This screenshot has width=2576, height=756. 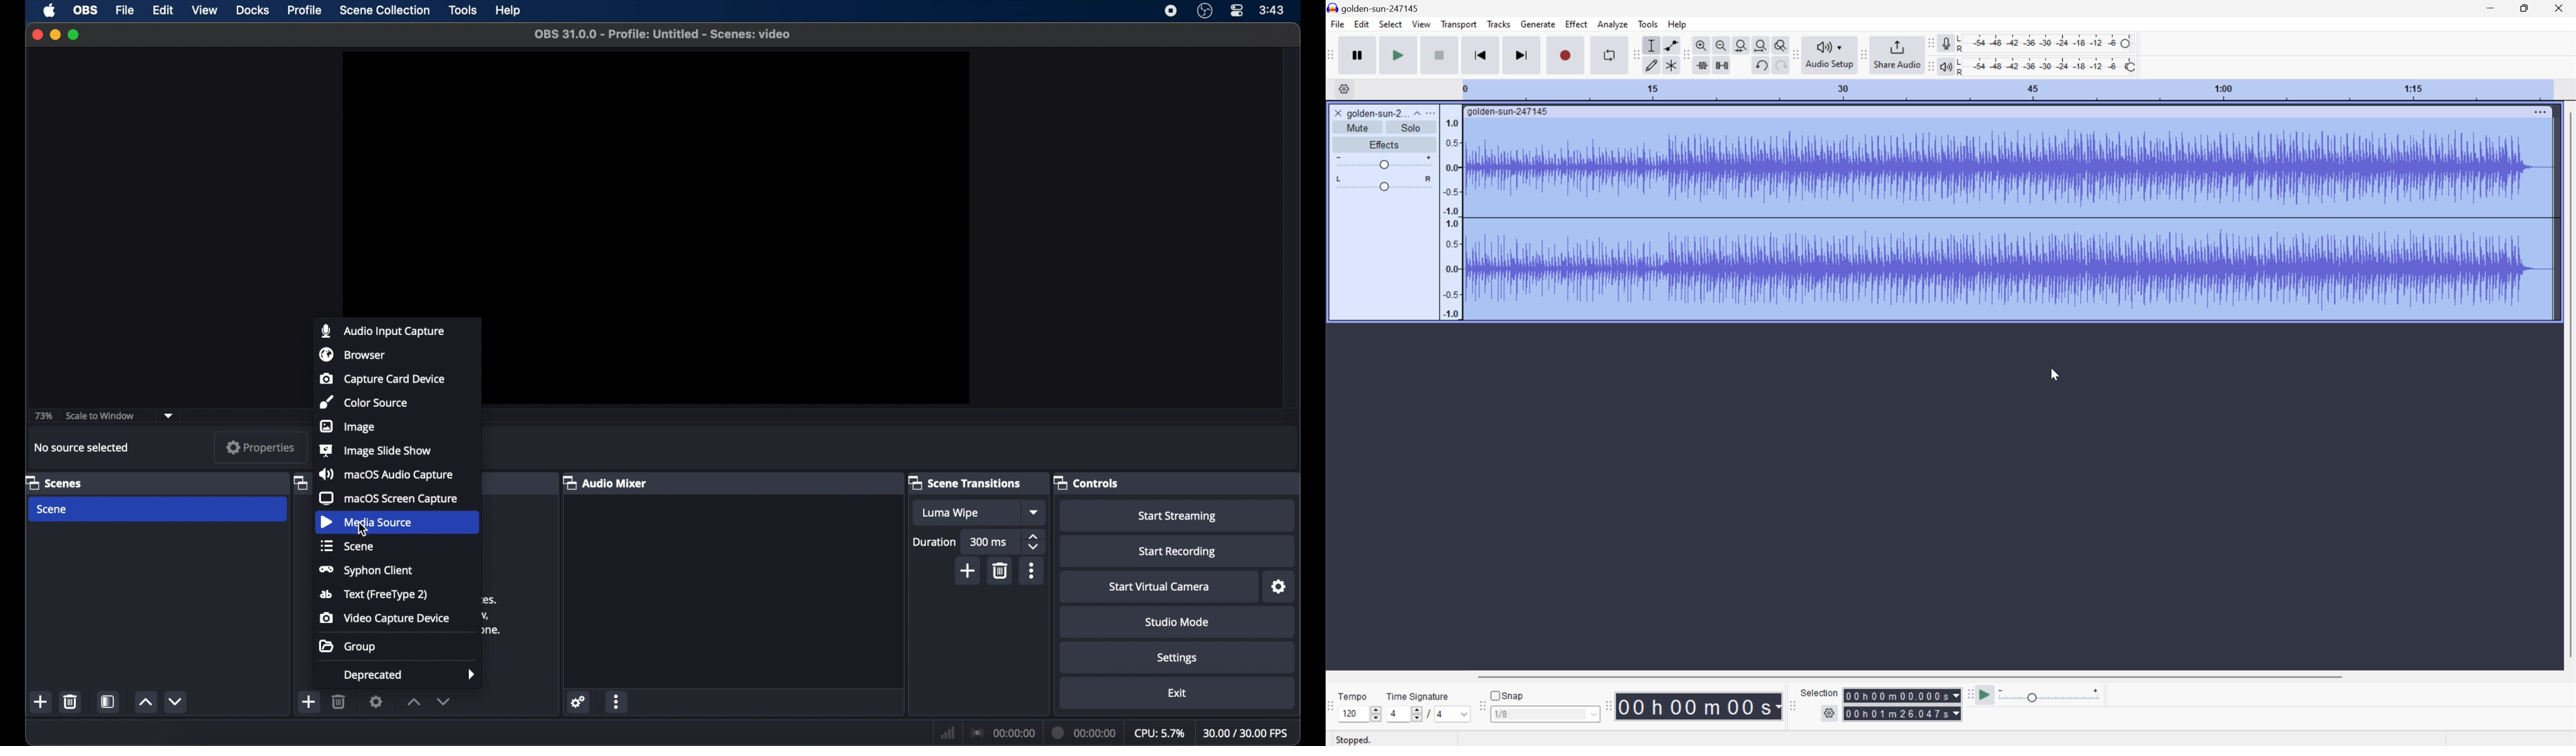 What do you see at coordinates (1411, 128) in the screenshot?
I see `Solo` at bounding box center [1411, 128].